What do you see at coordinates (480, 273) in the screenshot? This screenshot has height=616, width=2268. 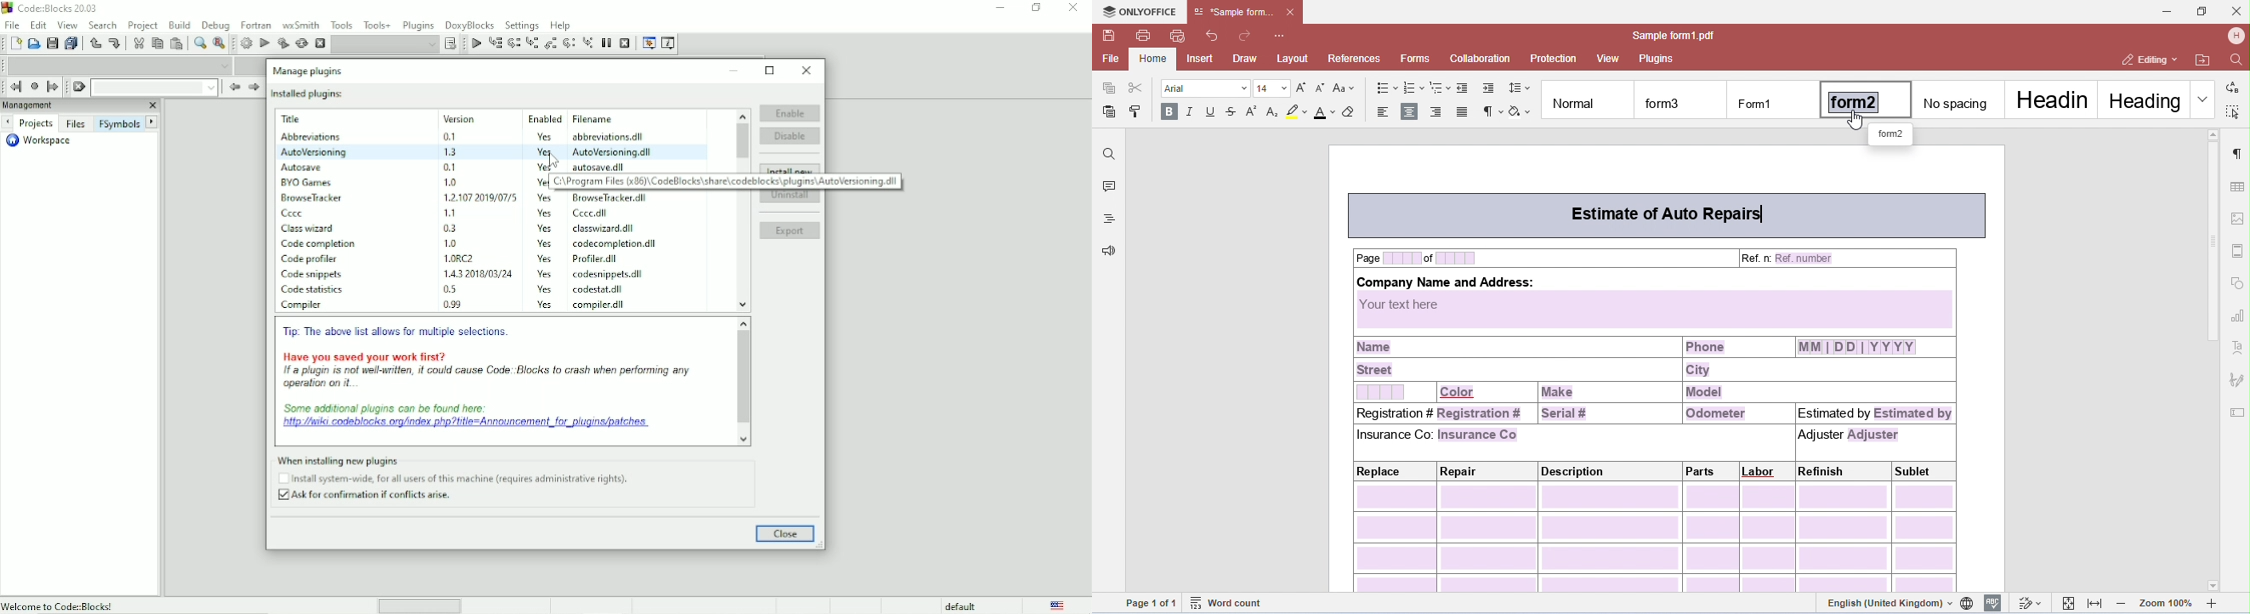 I see `1.4.3 2018/03/24` at bounding box center [480, 273].